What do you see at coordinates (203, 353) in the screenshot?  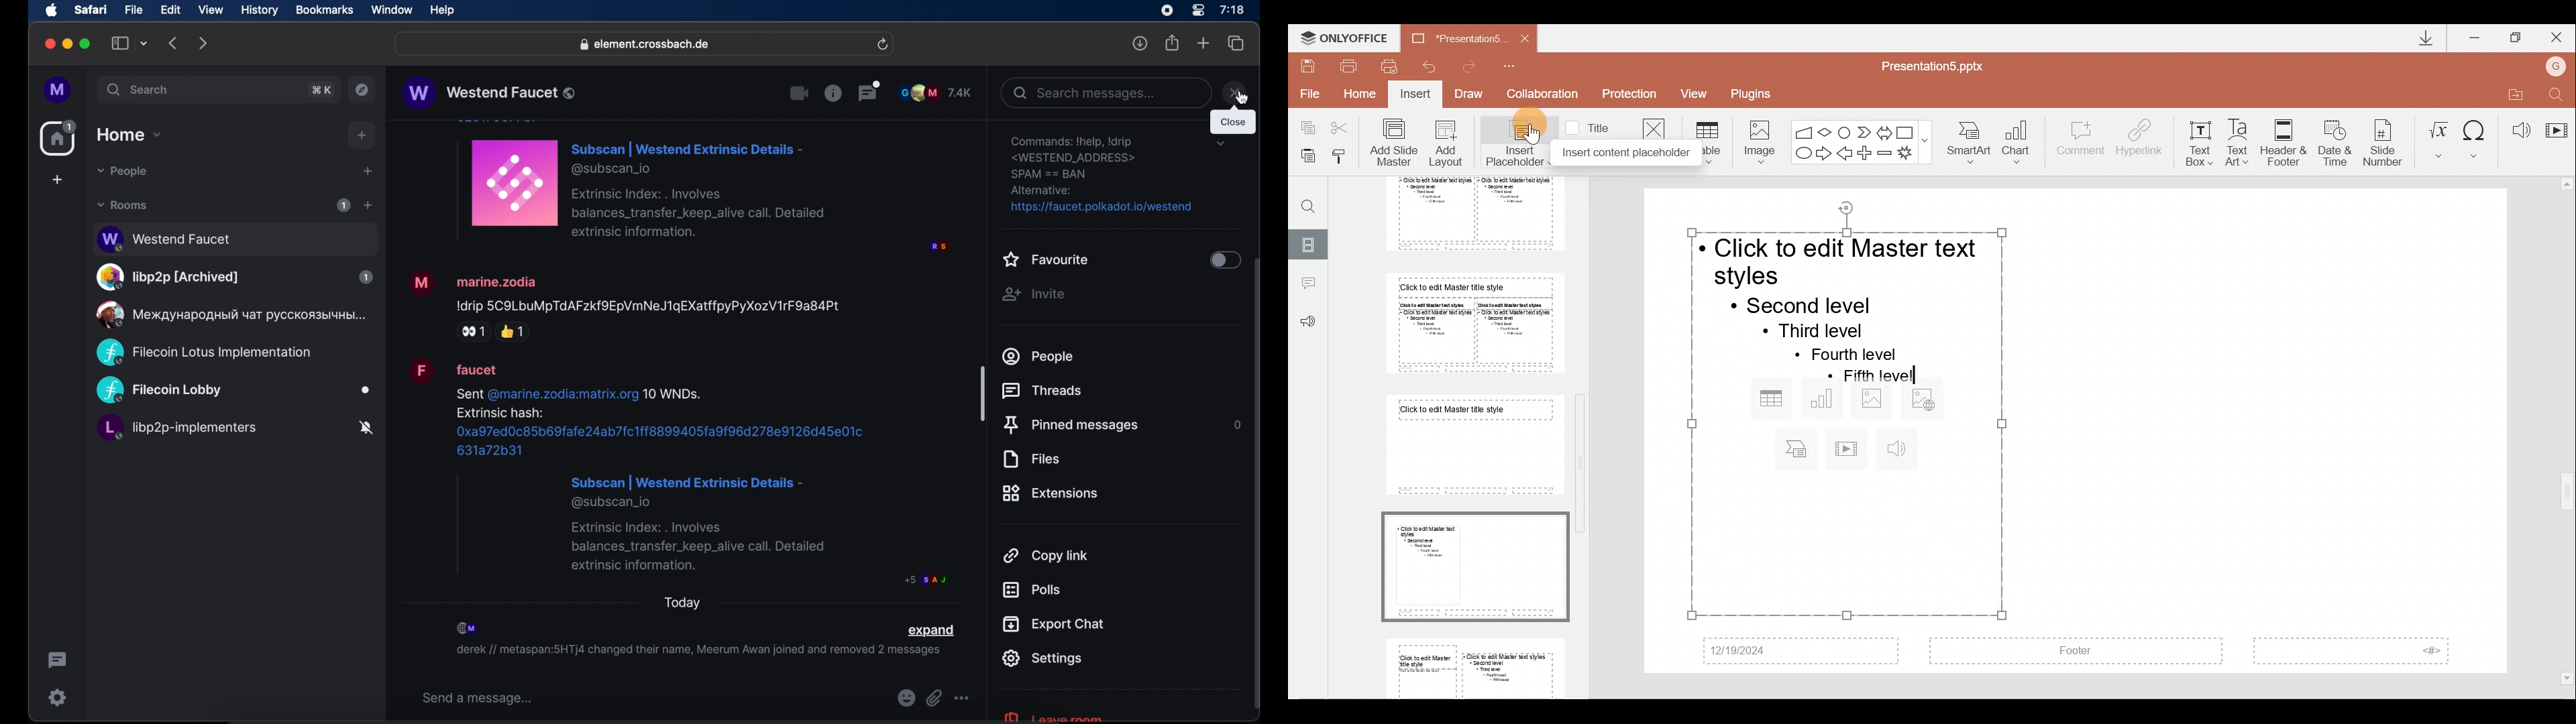 I see `public room` at bounding box center [203, 353].